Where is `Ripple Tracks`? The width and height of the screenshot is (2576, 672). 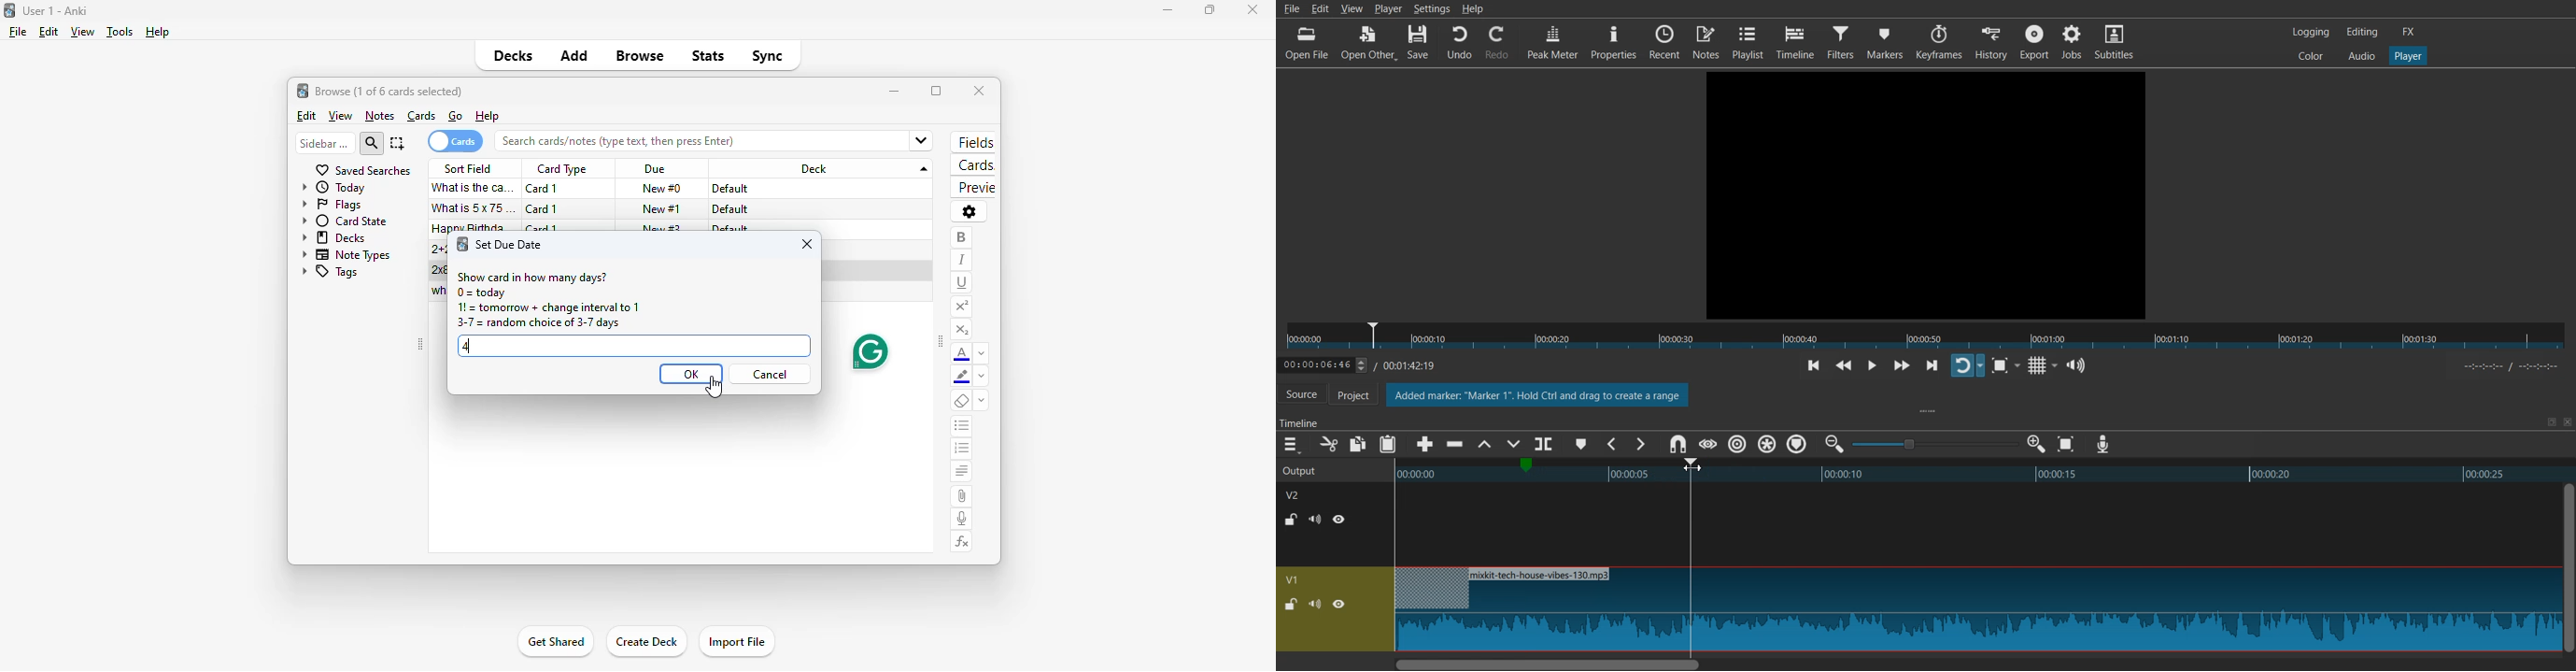
Ripple Tracks is located at coordinates (1798, 445).